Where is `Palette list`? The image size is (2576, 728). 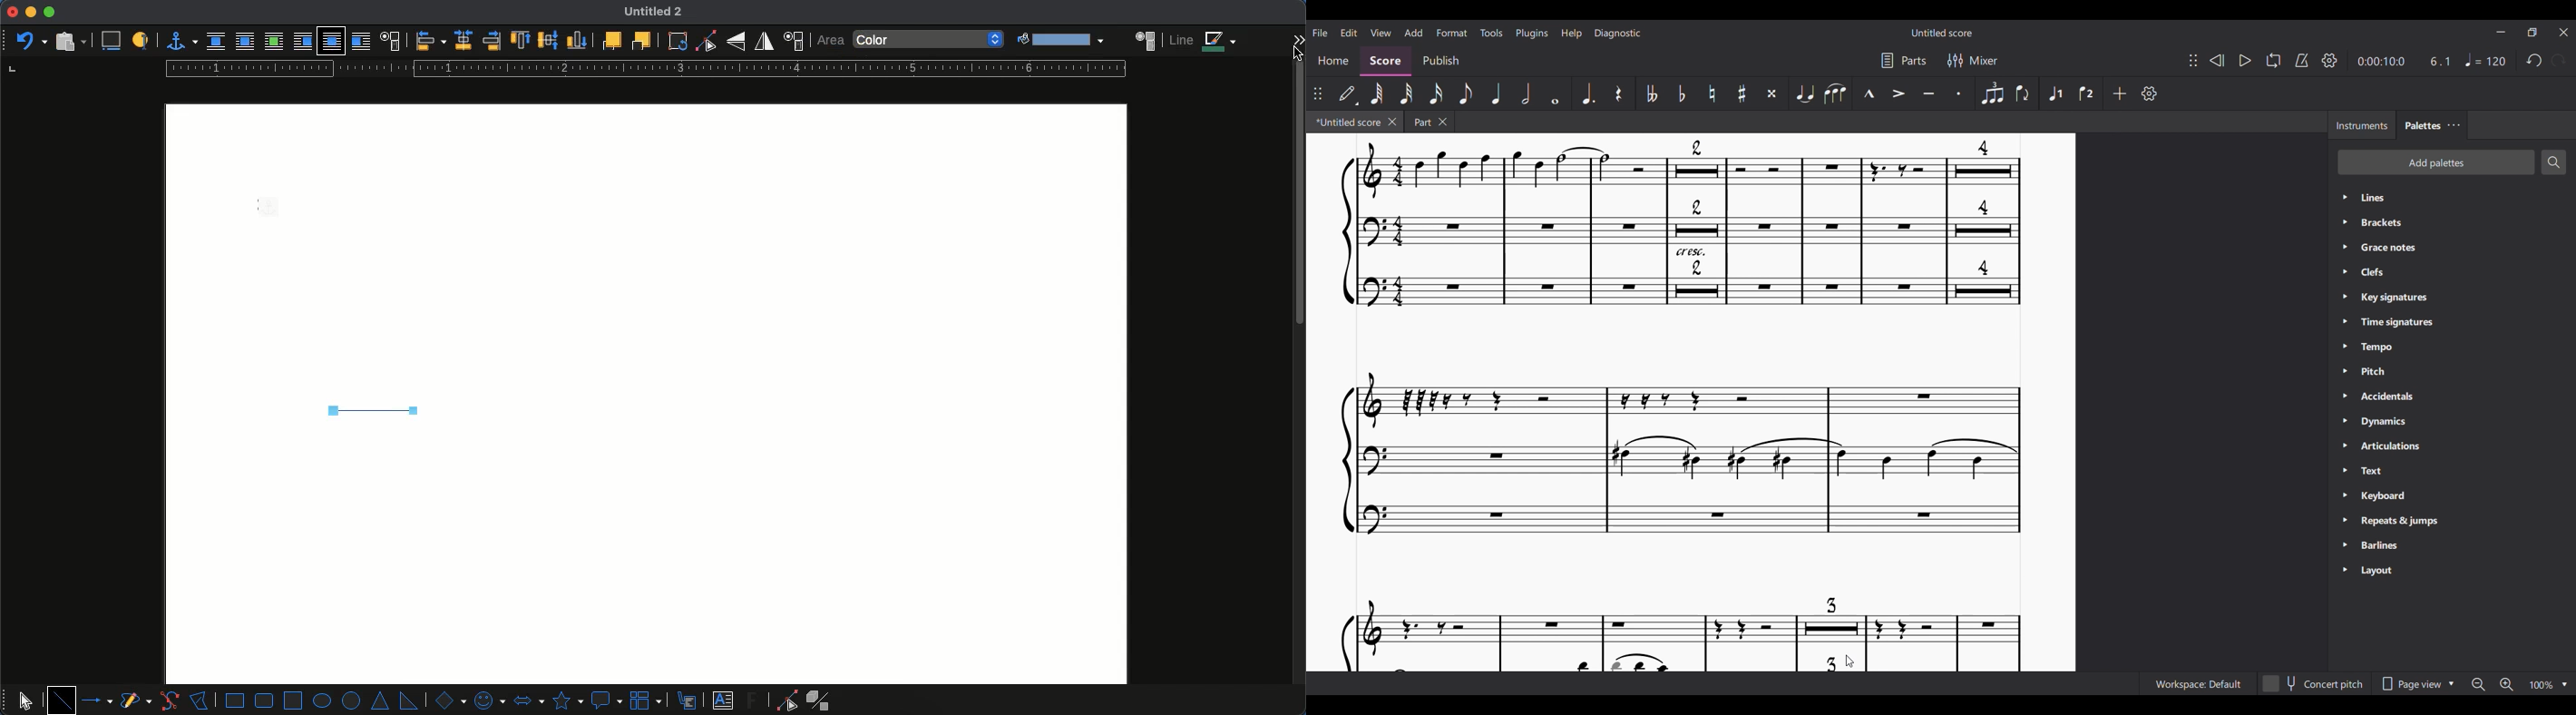 Palette list is located at coordinates (2466, 385).